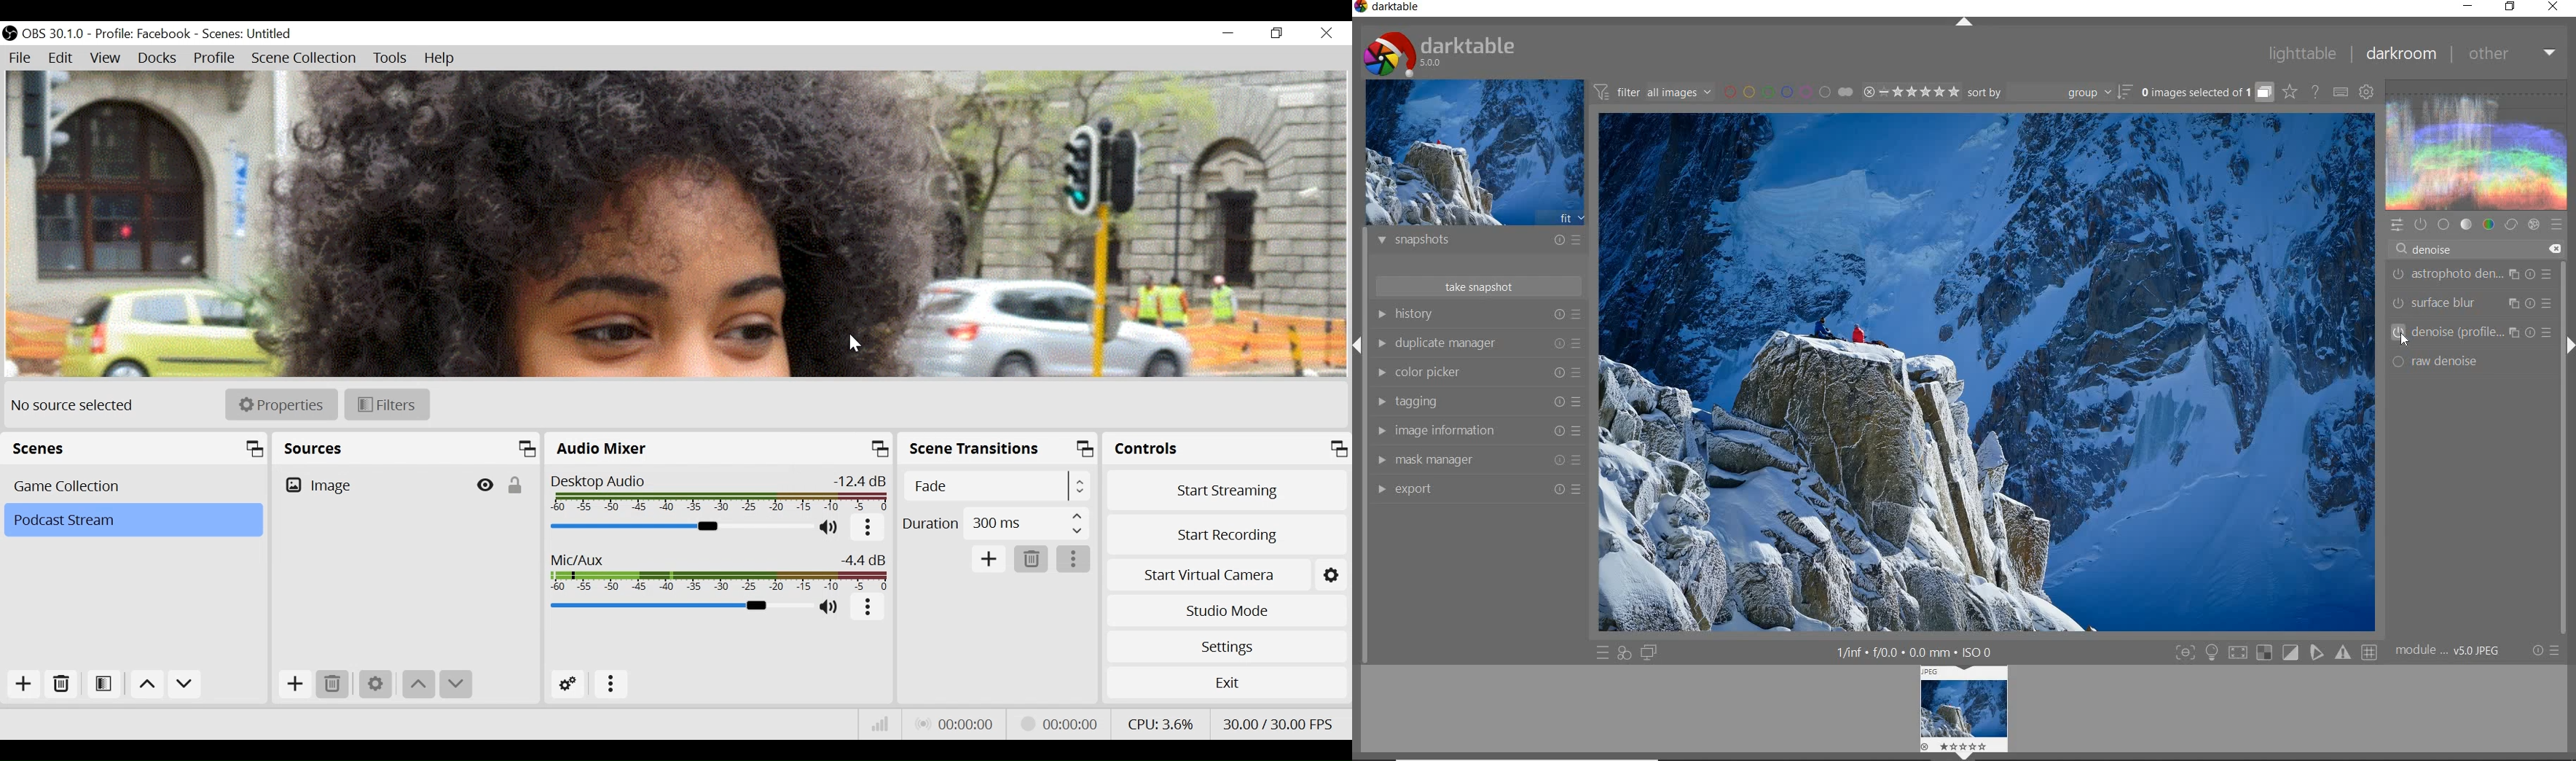  What do you see at coordinates (306, 58) in the screenshot?
I see `Scene Collection` at bounding box center [306, 58].